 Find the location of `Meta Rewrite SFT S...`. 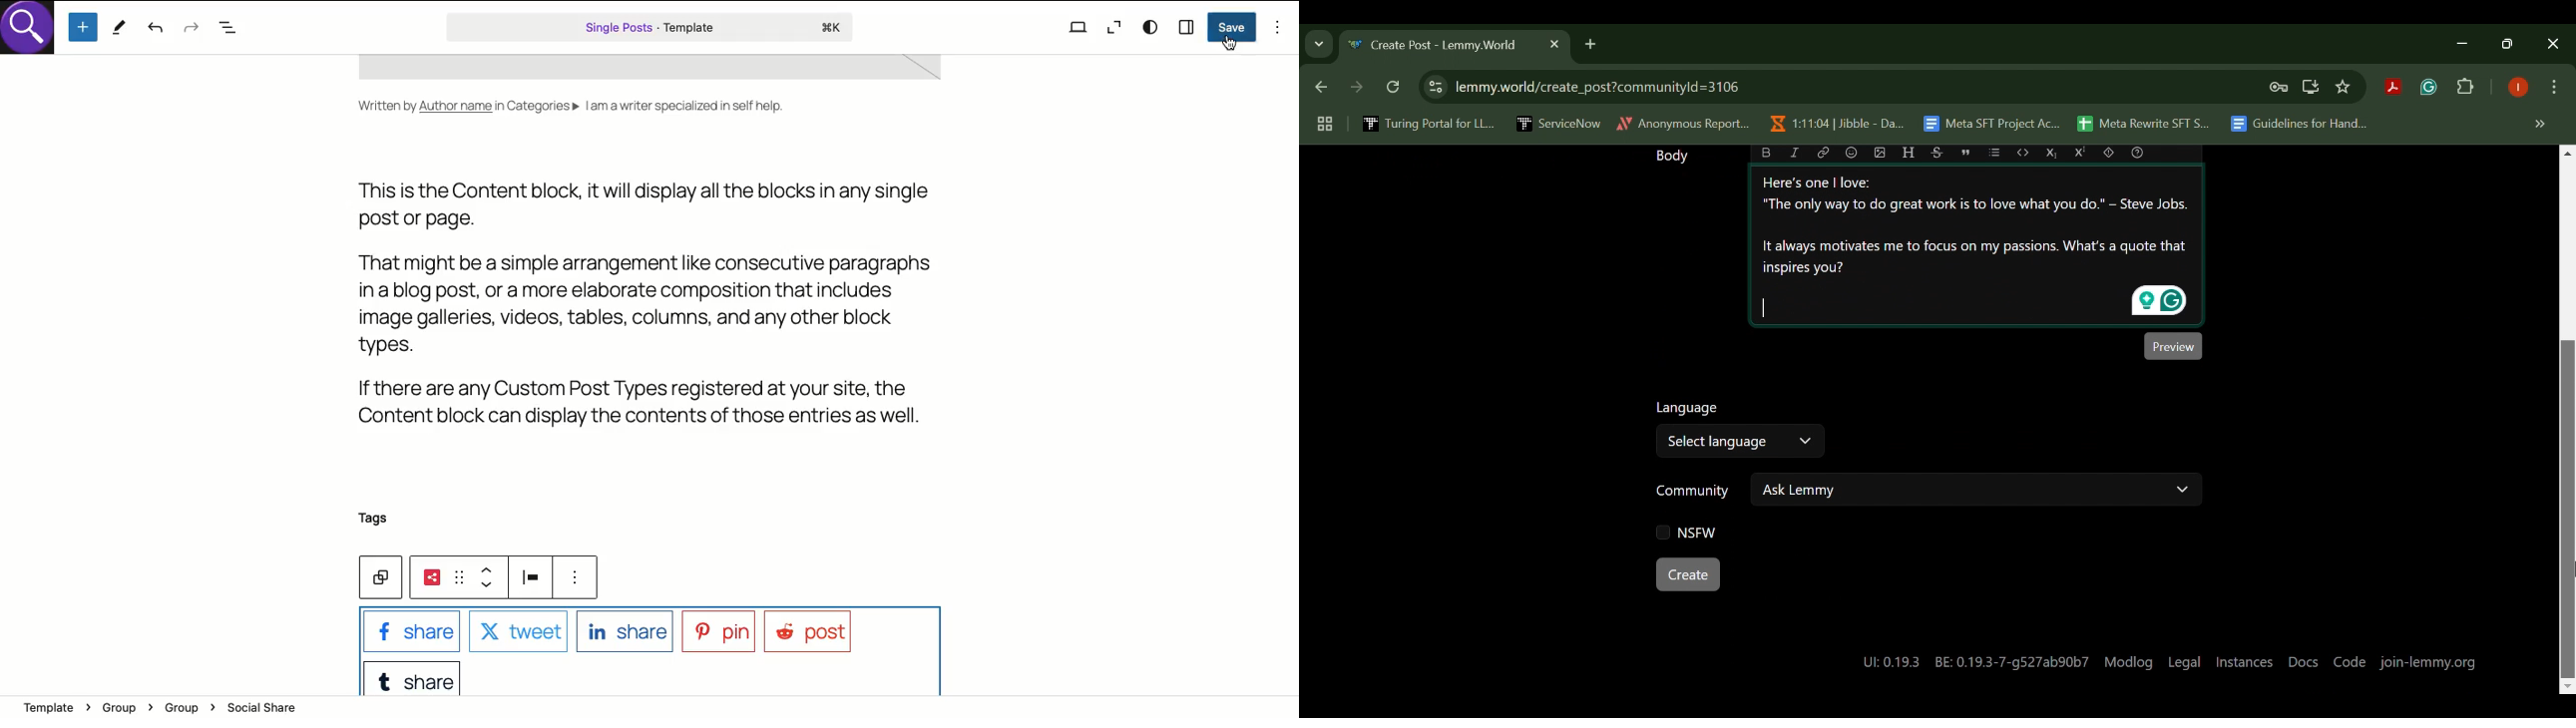

Meta Rewrite SFT S... is located at coordinates (2144, 125).